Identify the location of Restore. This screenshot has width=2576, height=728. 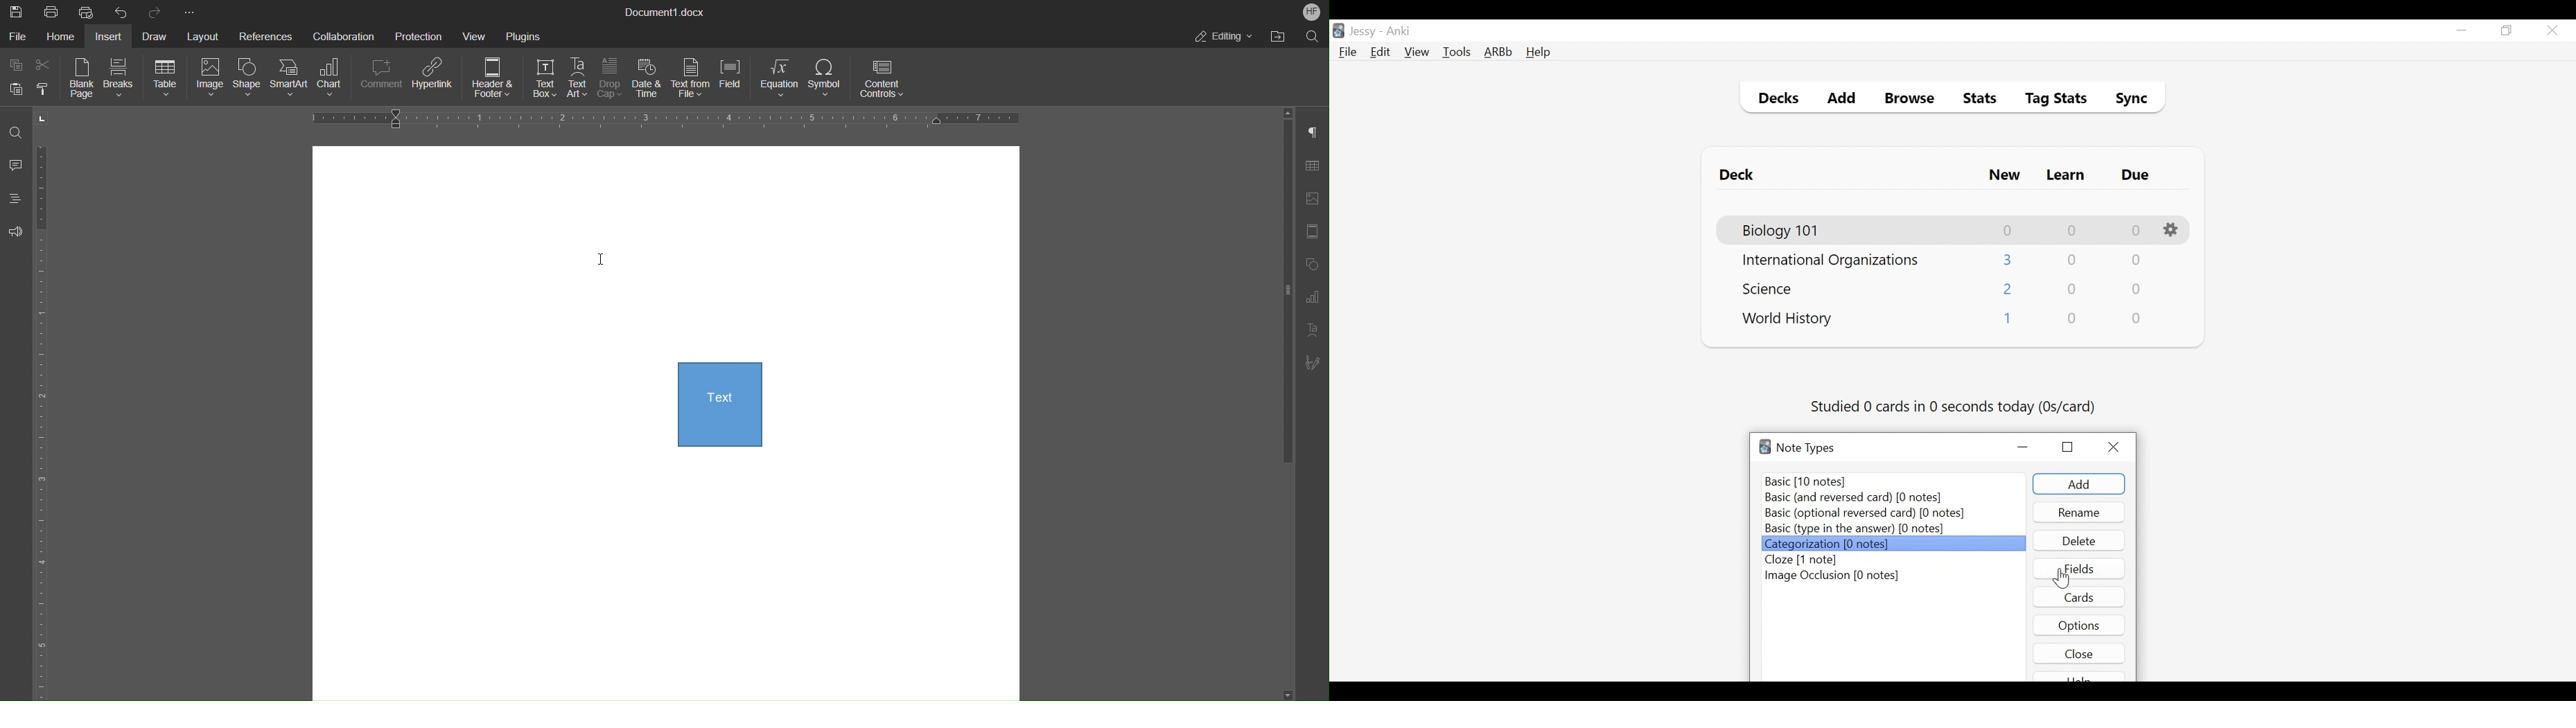
(2068, 446).